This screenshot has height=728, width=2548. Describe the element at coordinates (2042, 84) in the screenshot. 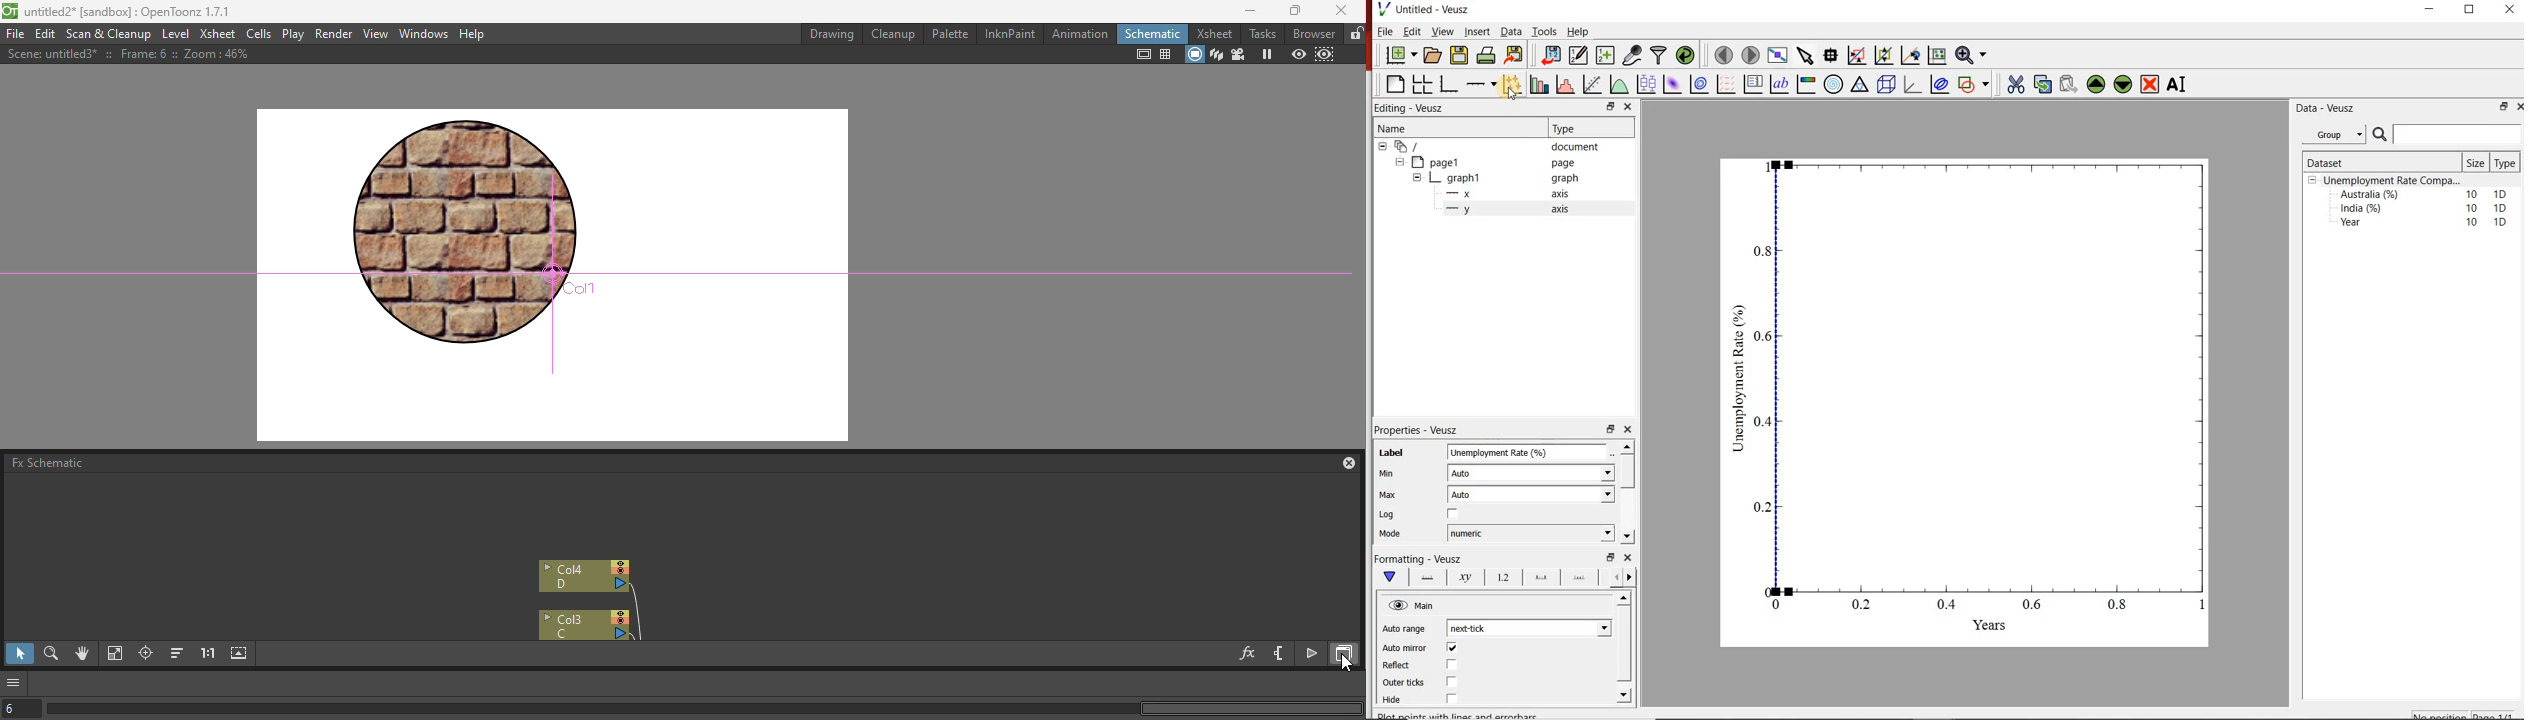

I see `copy the widgets` at that location.